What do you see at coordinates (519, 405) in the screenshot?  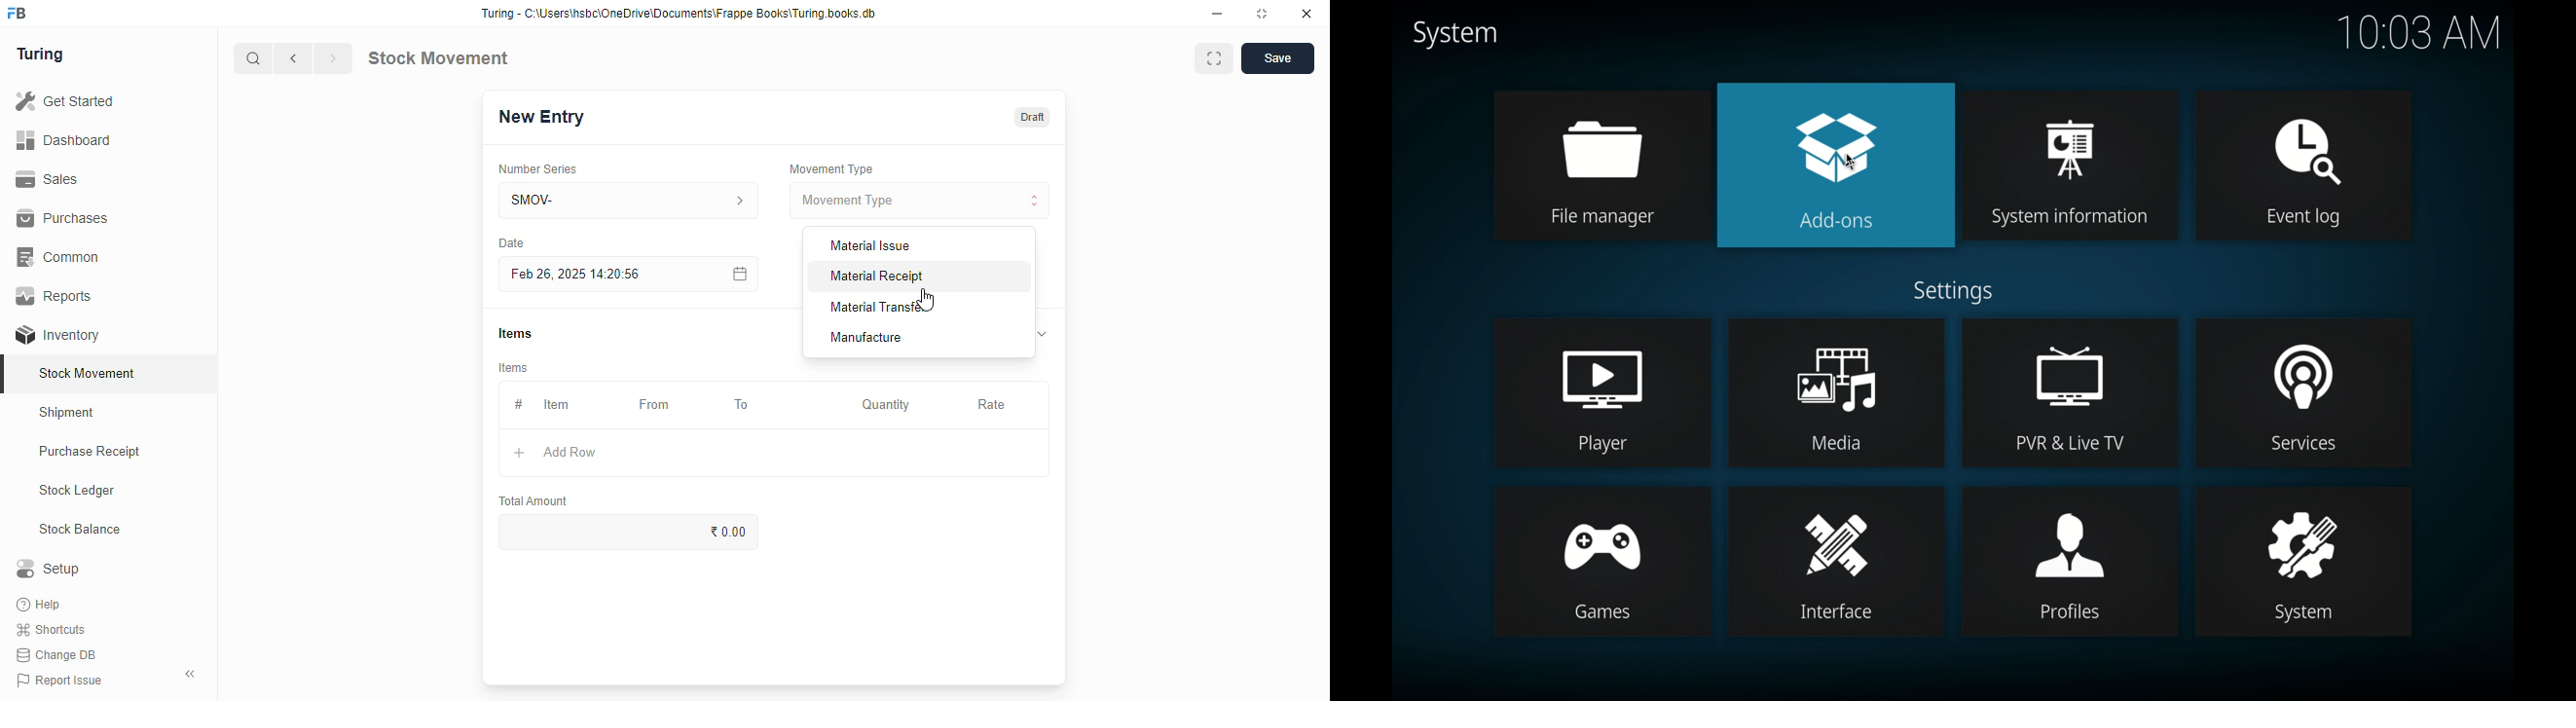 I see `#` at bounding box center [519, 405].